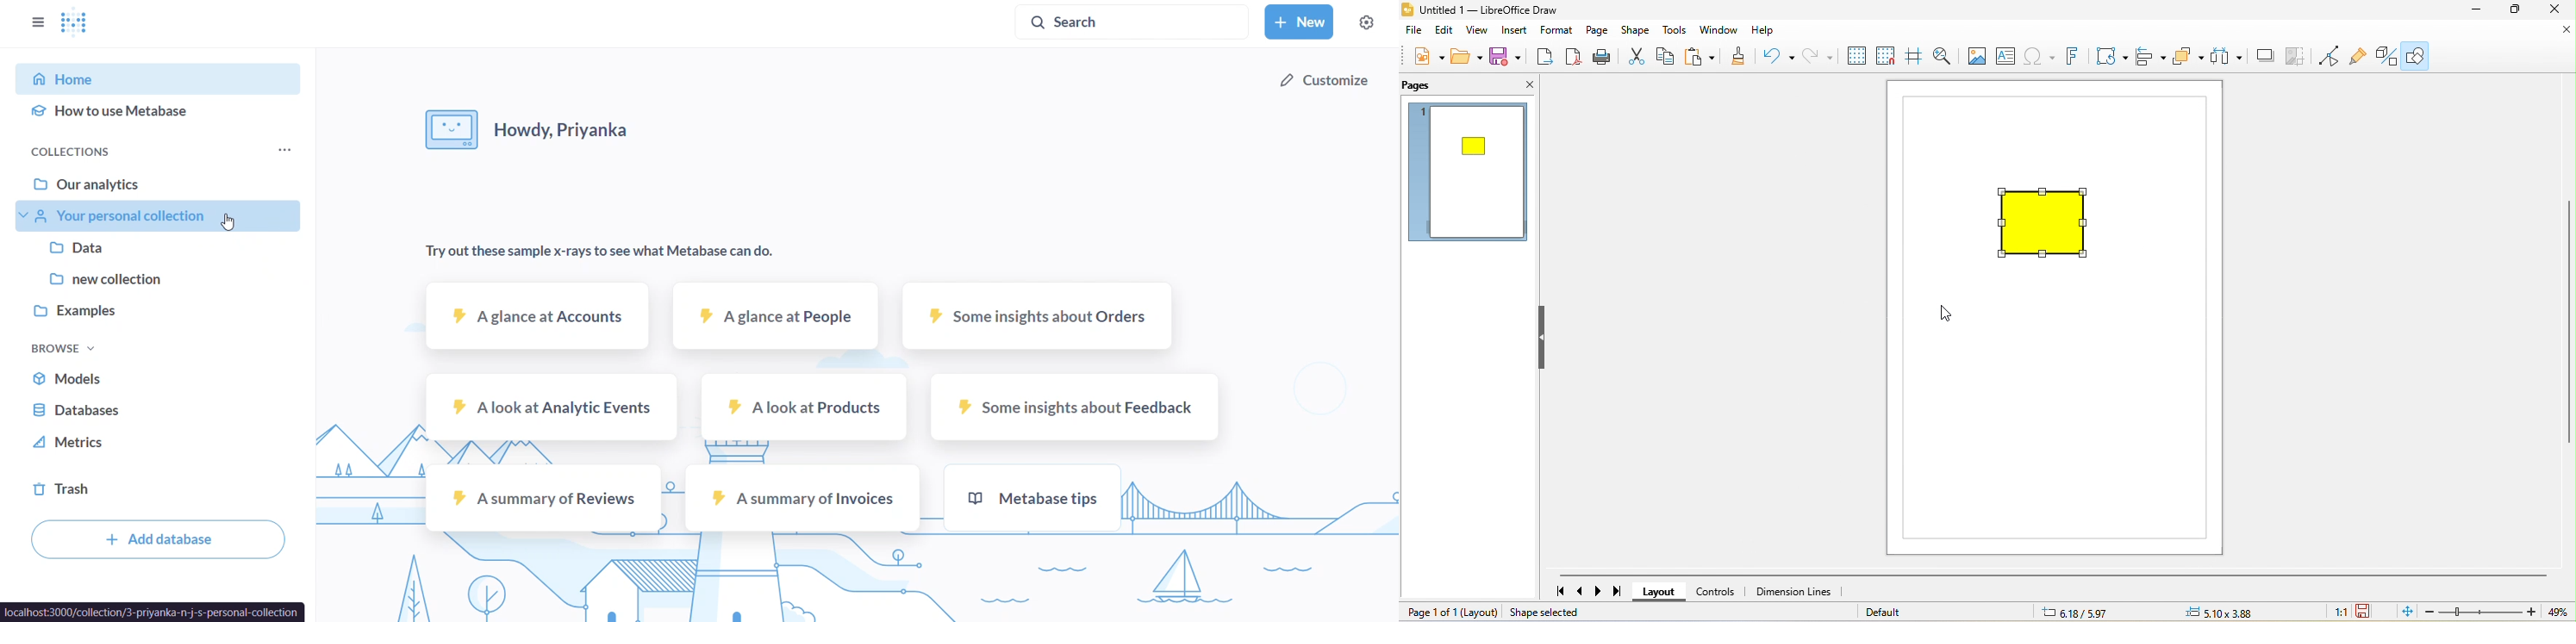  What do you see at coordinates (68, 350) in the screenshot?
I see `browse` at bounding box center [68, 350].